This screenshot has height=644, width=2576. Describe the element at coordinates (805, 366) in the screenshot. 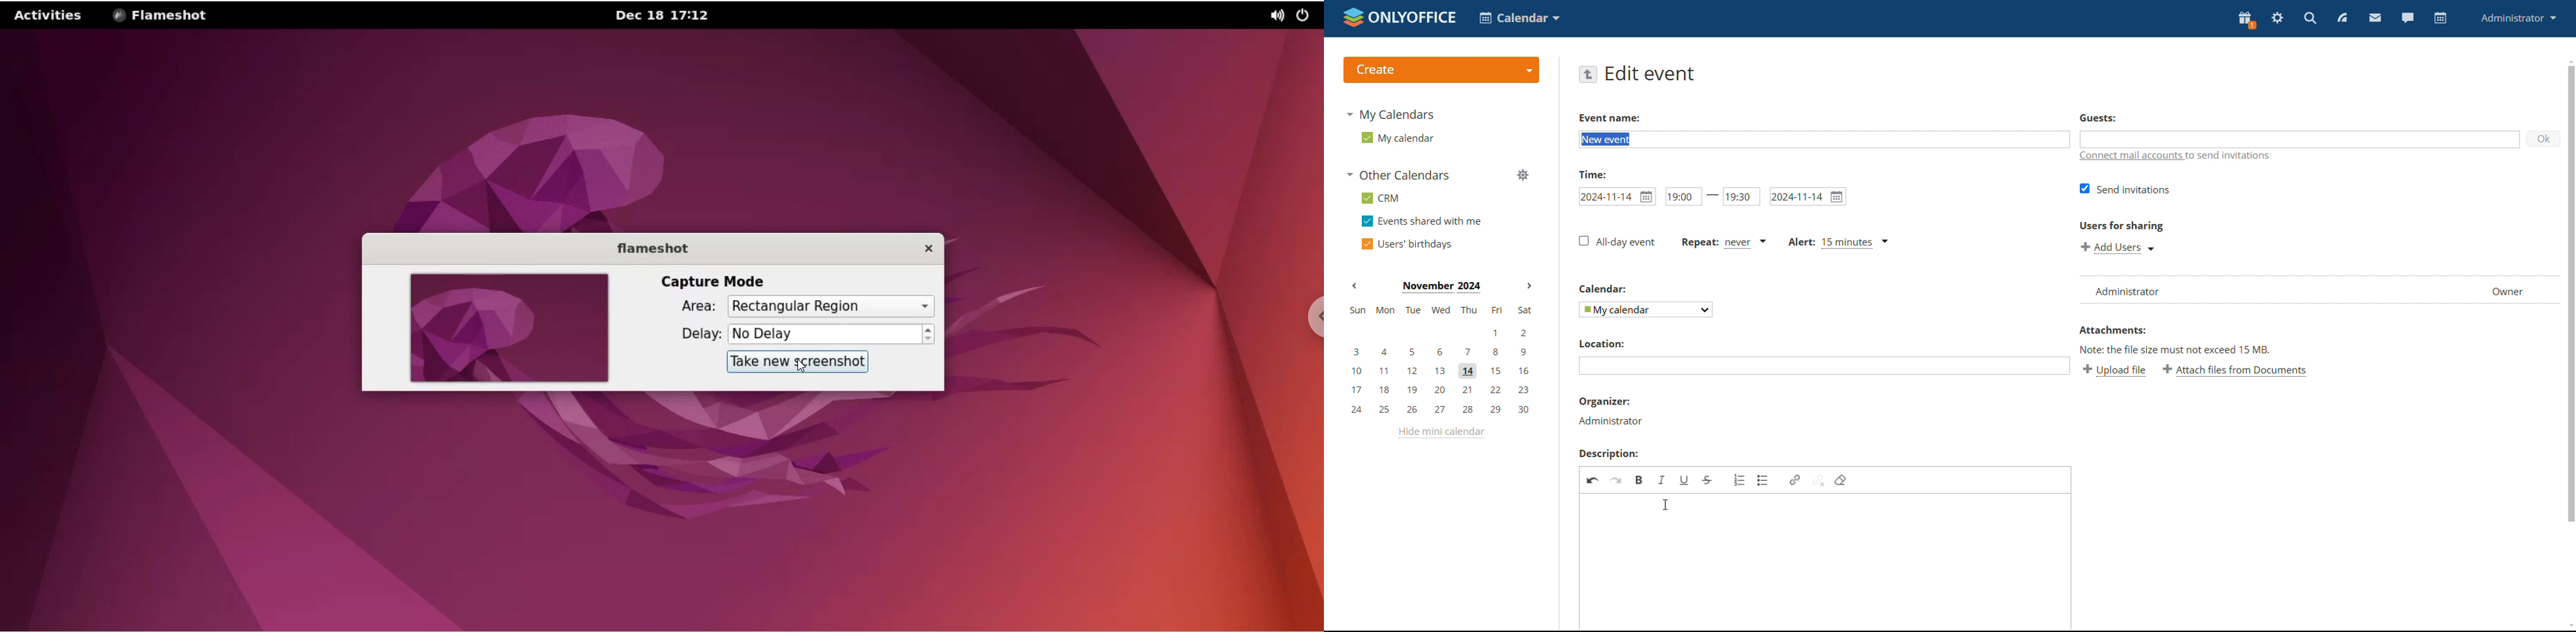

I see `cursor` at that location.